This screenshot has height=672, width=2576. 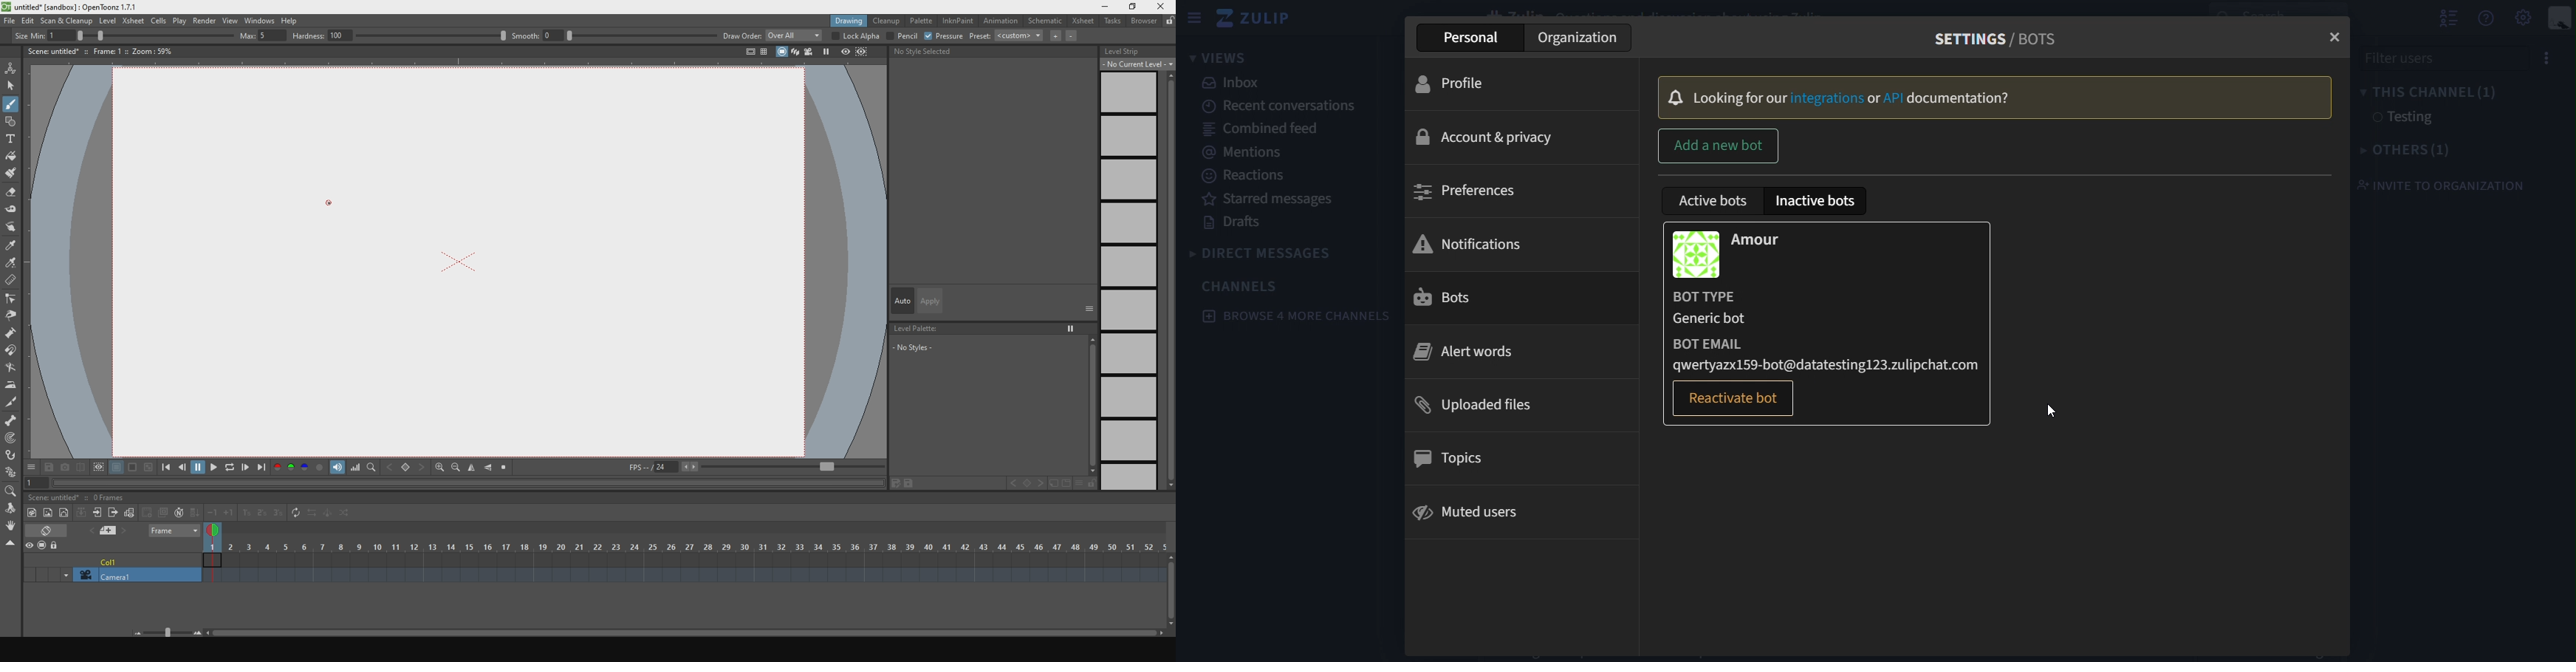 What do you see at coordinates (1818, 201) in the screenshot?
I see `inactive bots` at bounding box center [1818, 201].